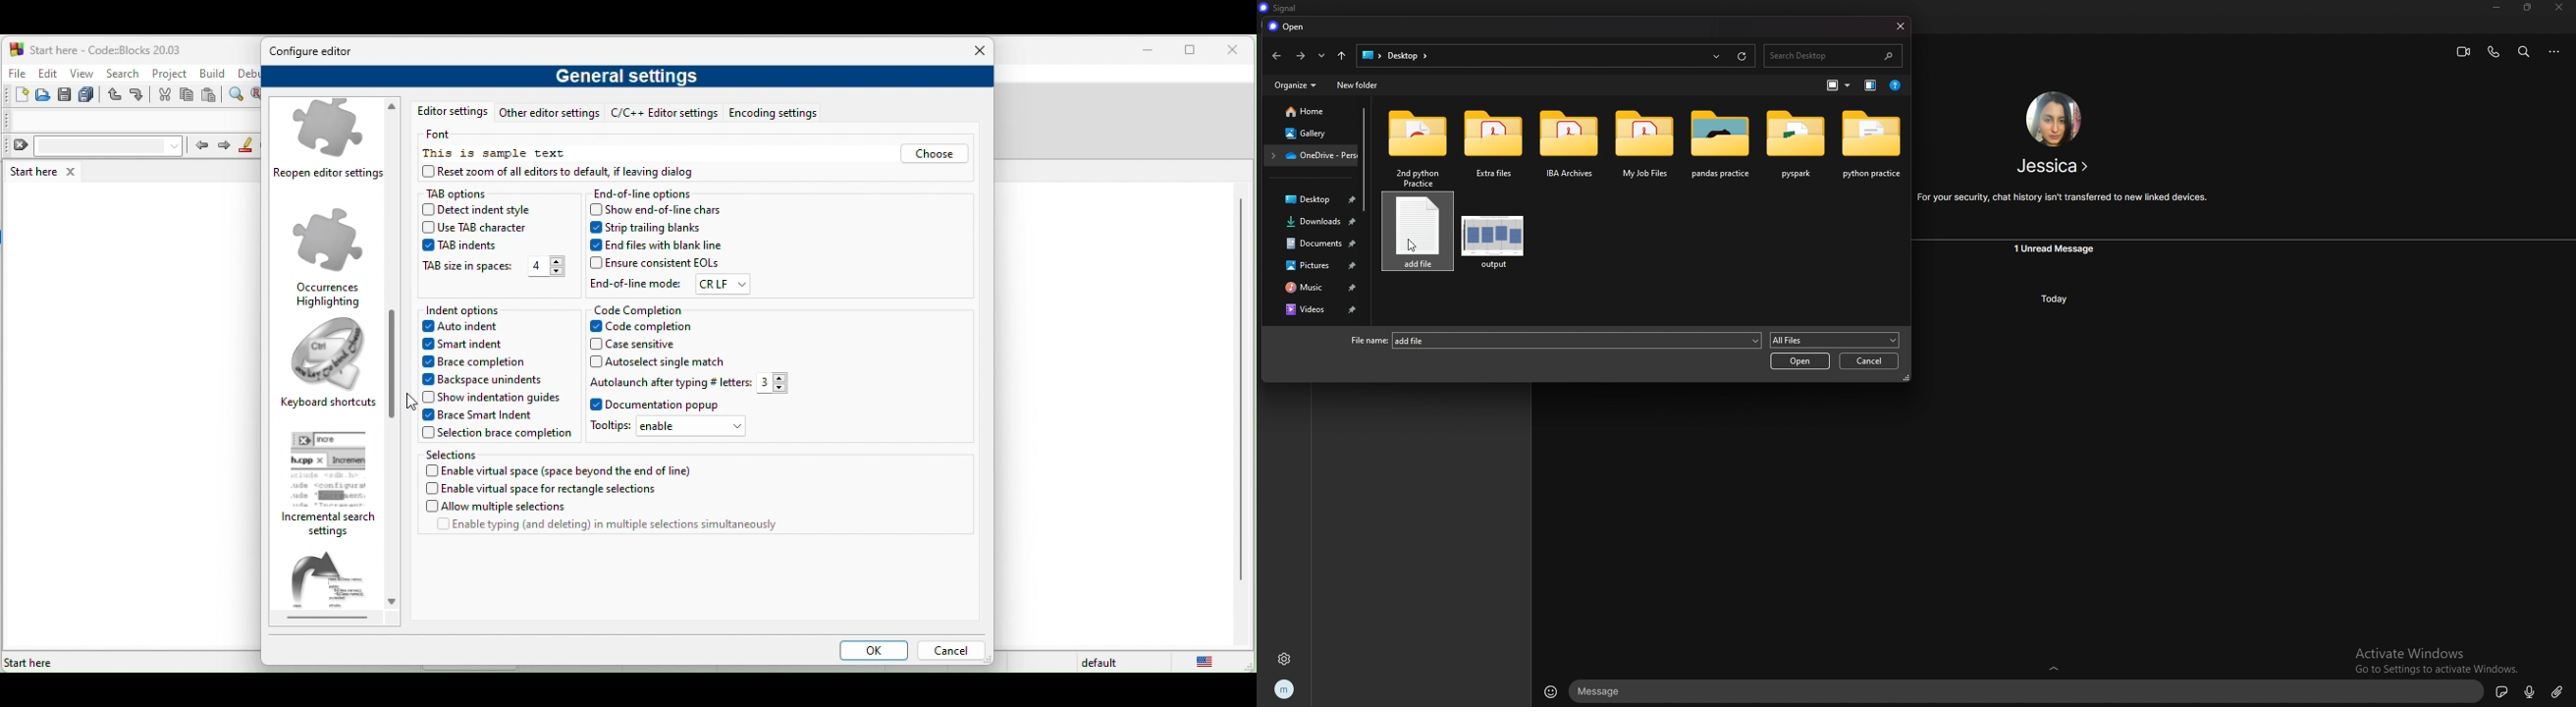 The width and height of the screenshot is (2576, 728). Describe the element at coordinates (2494, 52) in the screenshot. I see `voice call` at that location.